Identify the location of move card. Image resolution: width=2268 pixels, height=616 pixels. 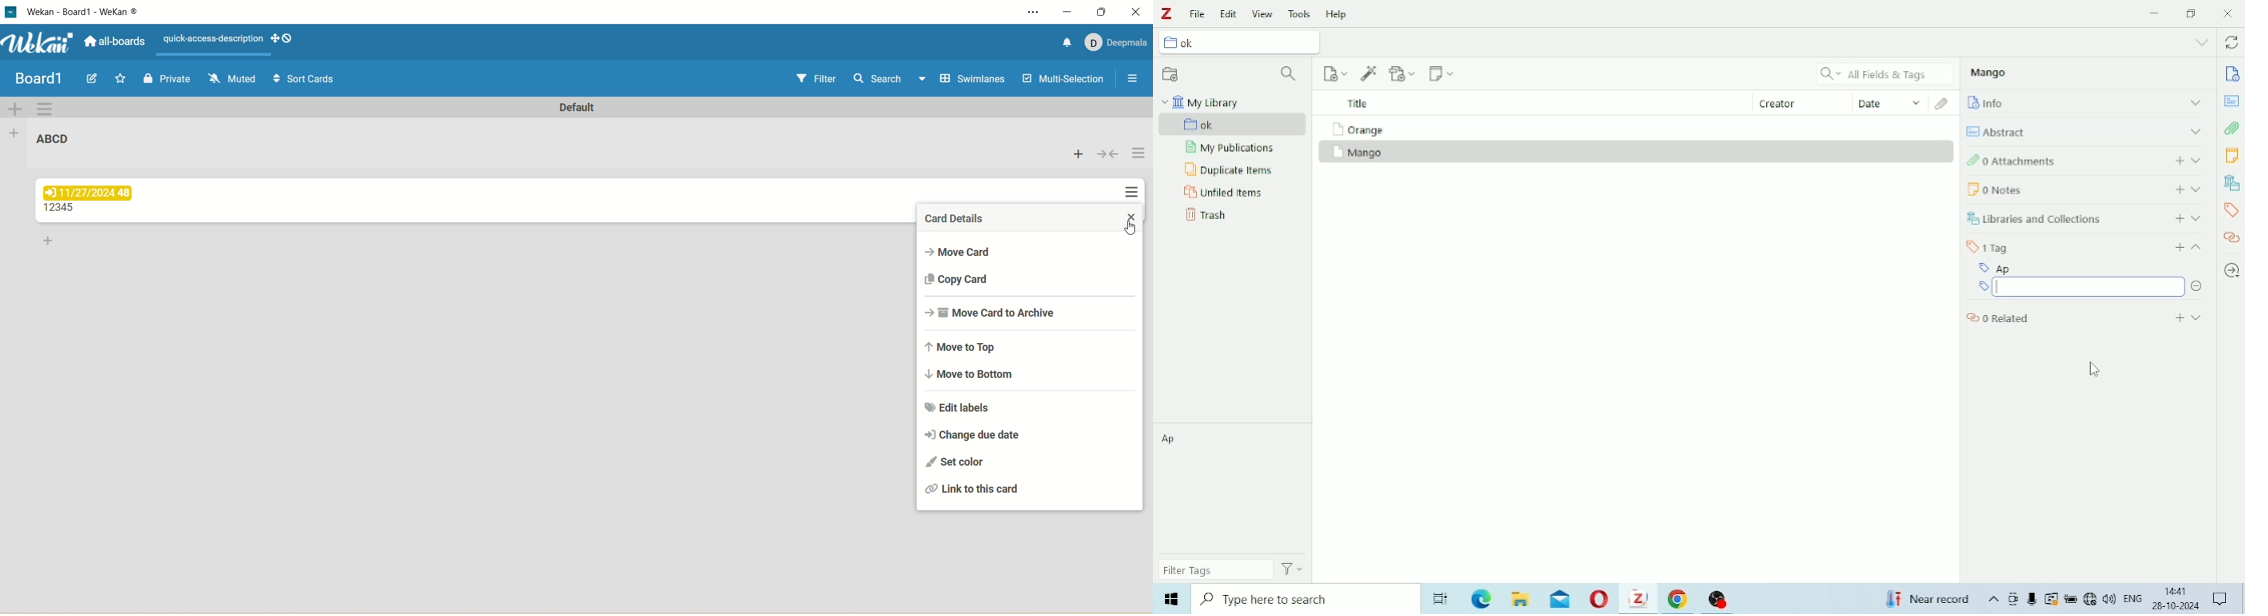
(965, 252).